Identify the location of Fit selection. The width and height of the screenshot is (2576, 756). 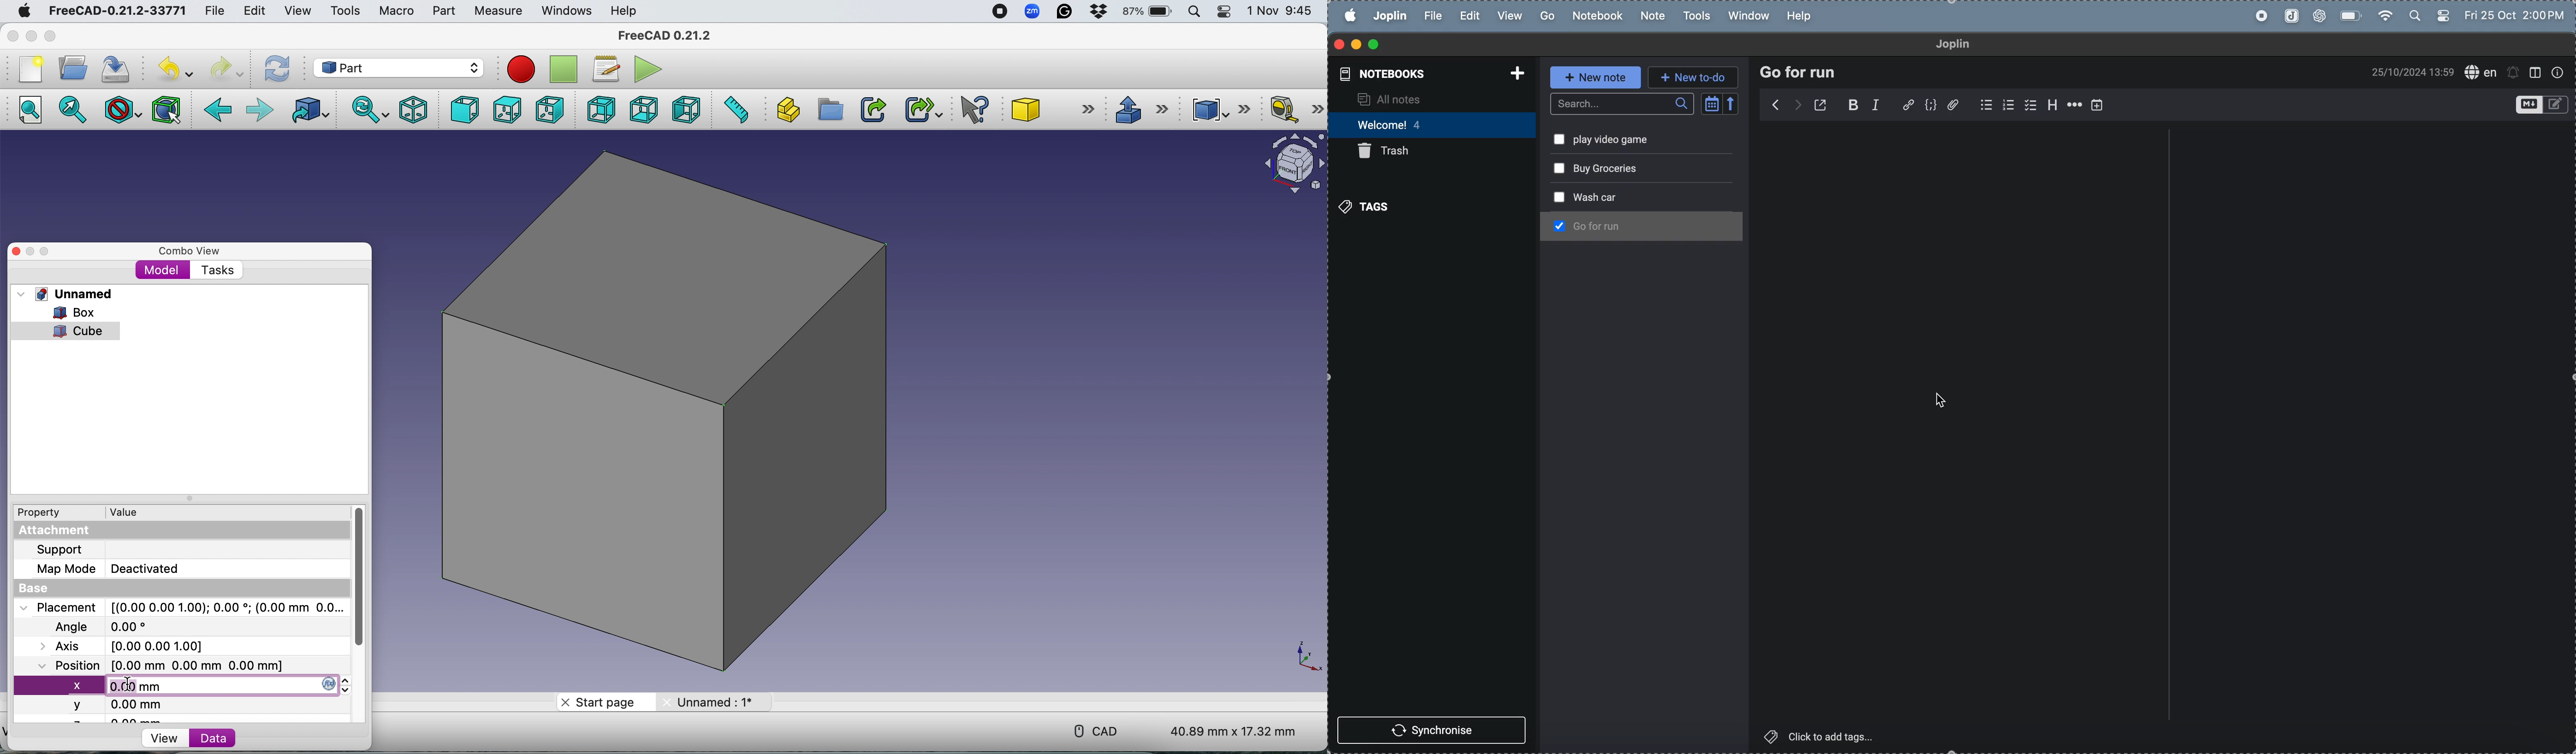
(74, 111).